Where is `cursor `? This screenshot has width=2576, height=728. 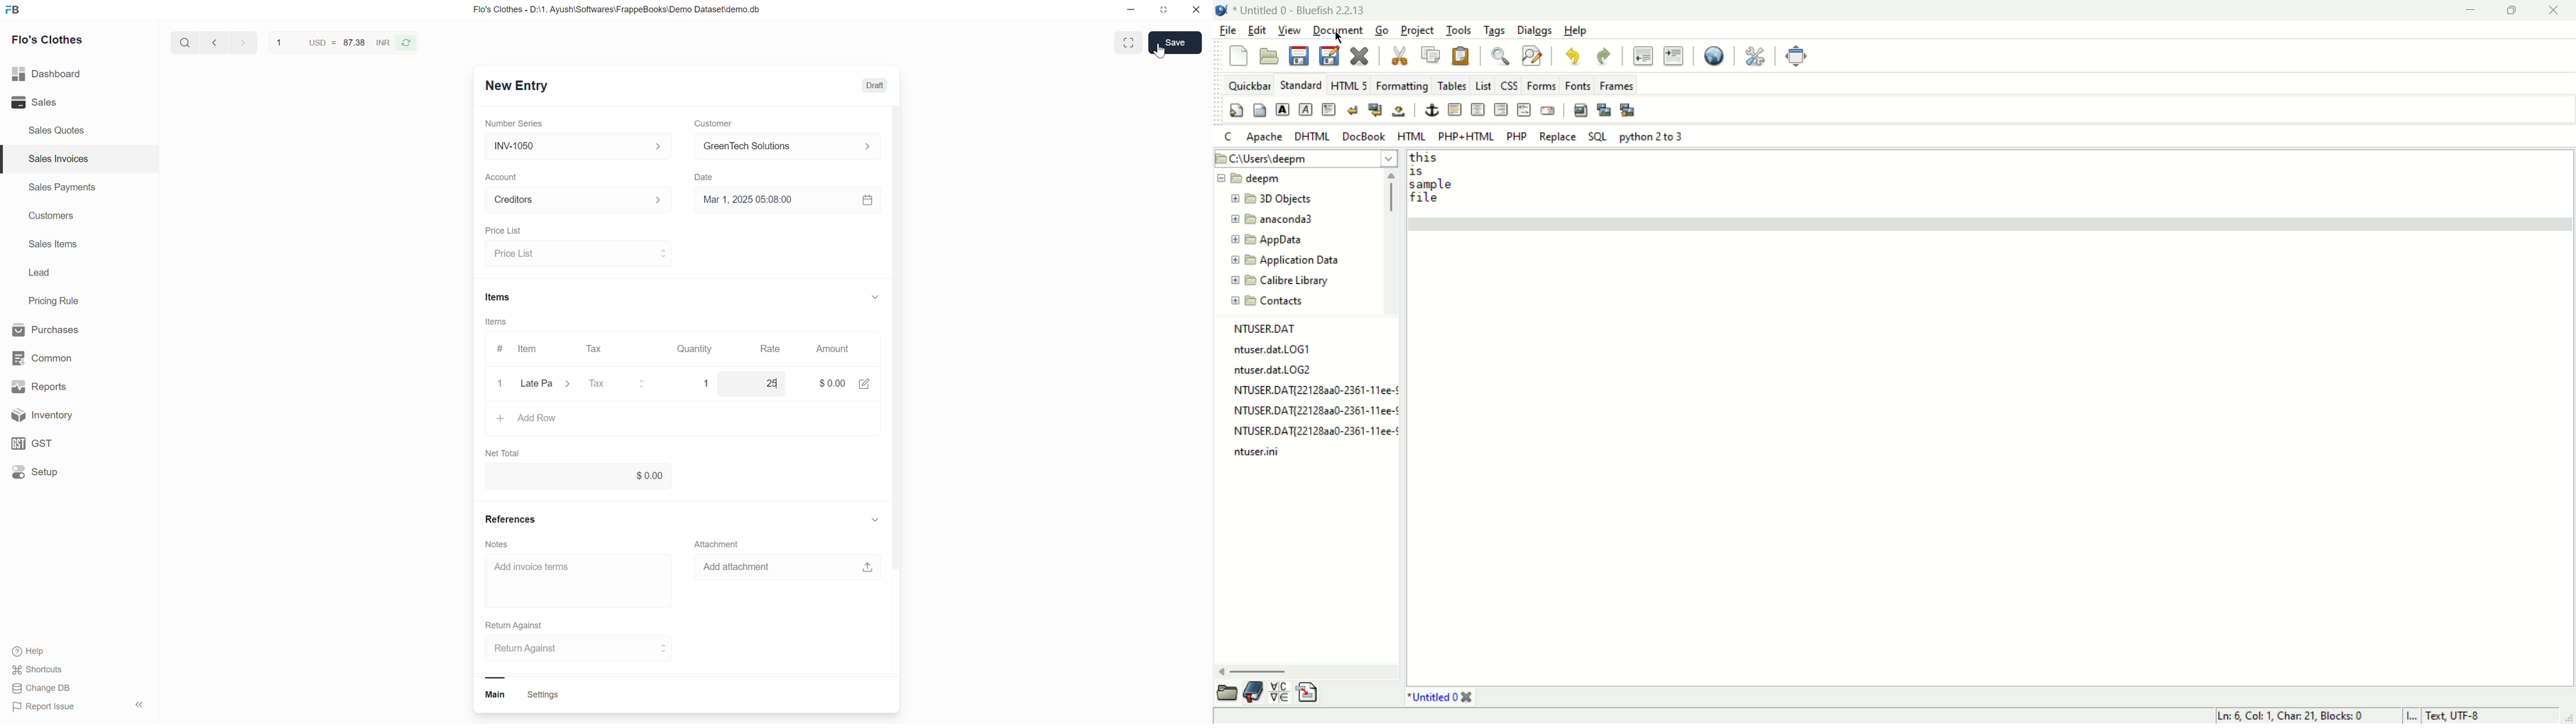
cursor  is located at coordinates (1161, 52).